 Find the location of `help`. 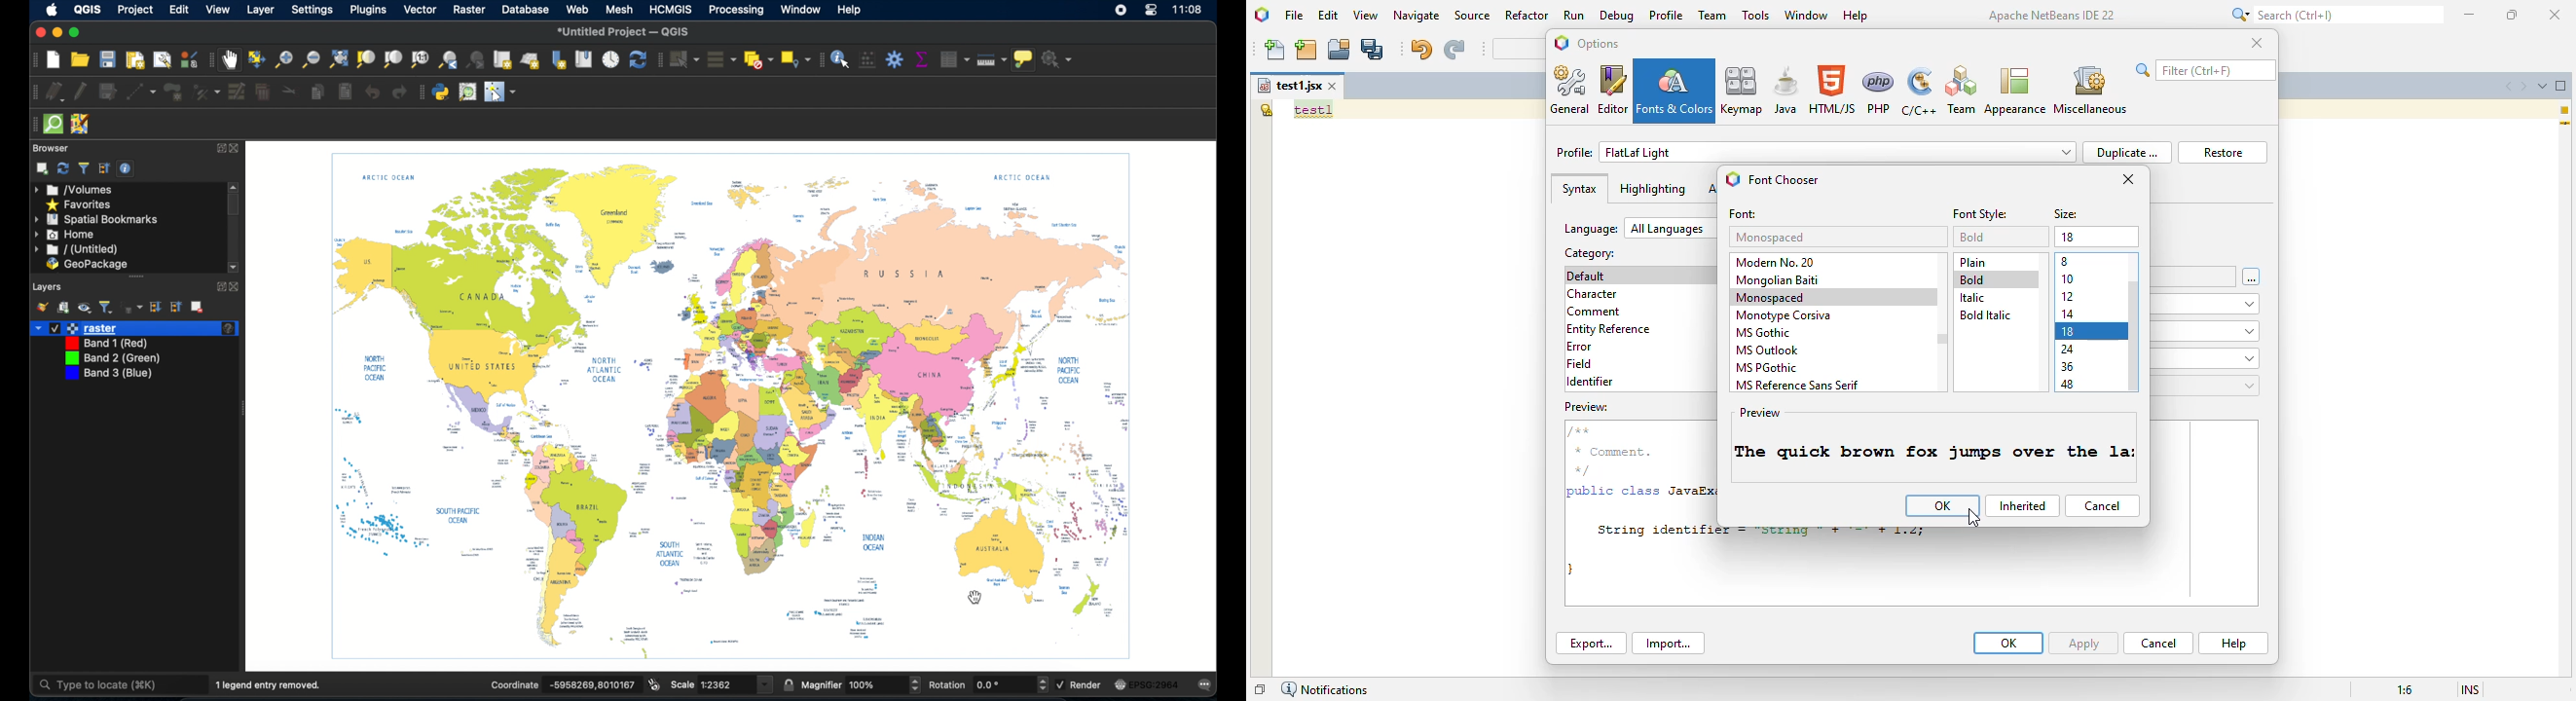

help is located at coordinates (1856, 16).